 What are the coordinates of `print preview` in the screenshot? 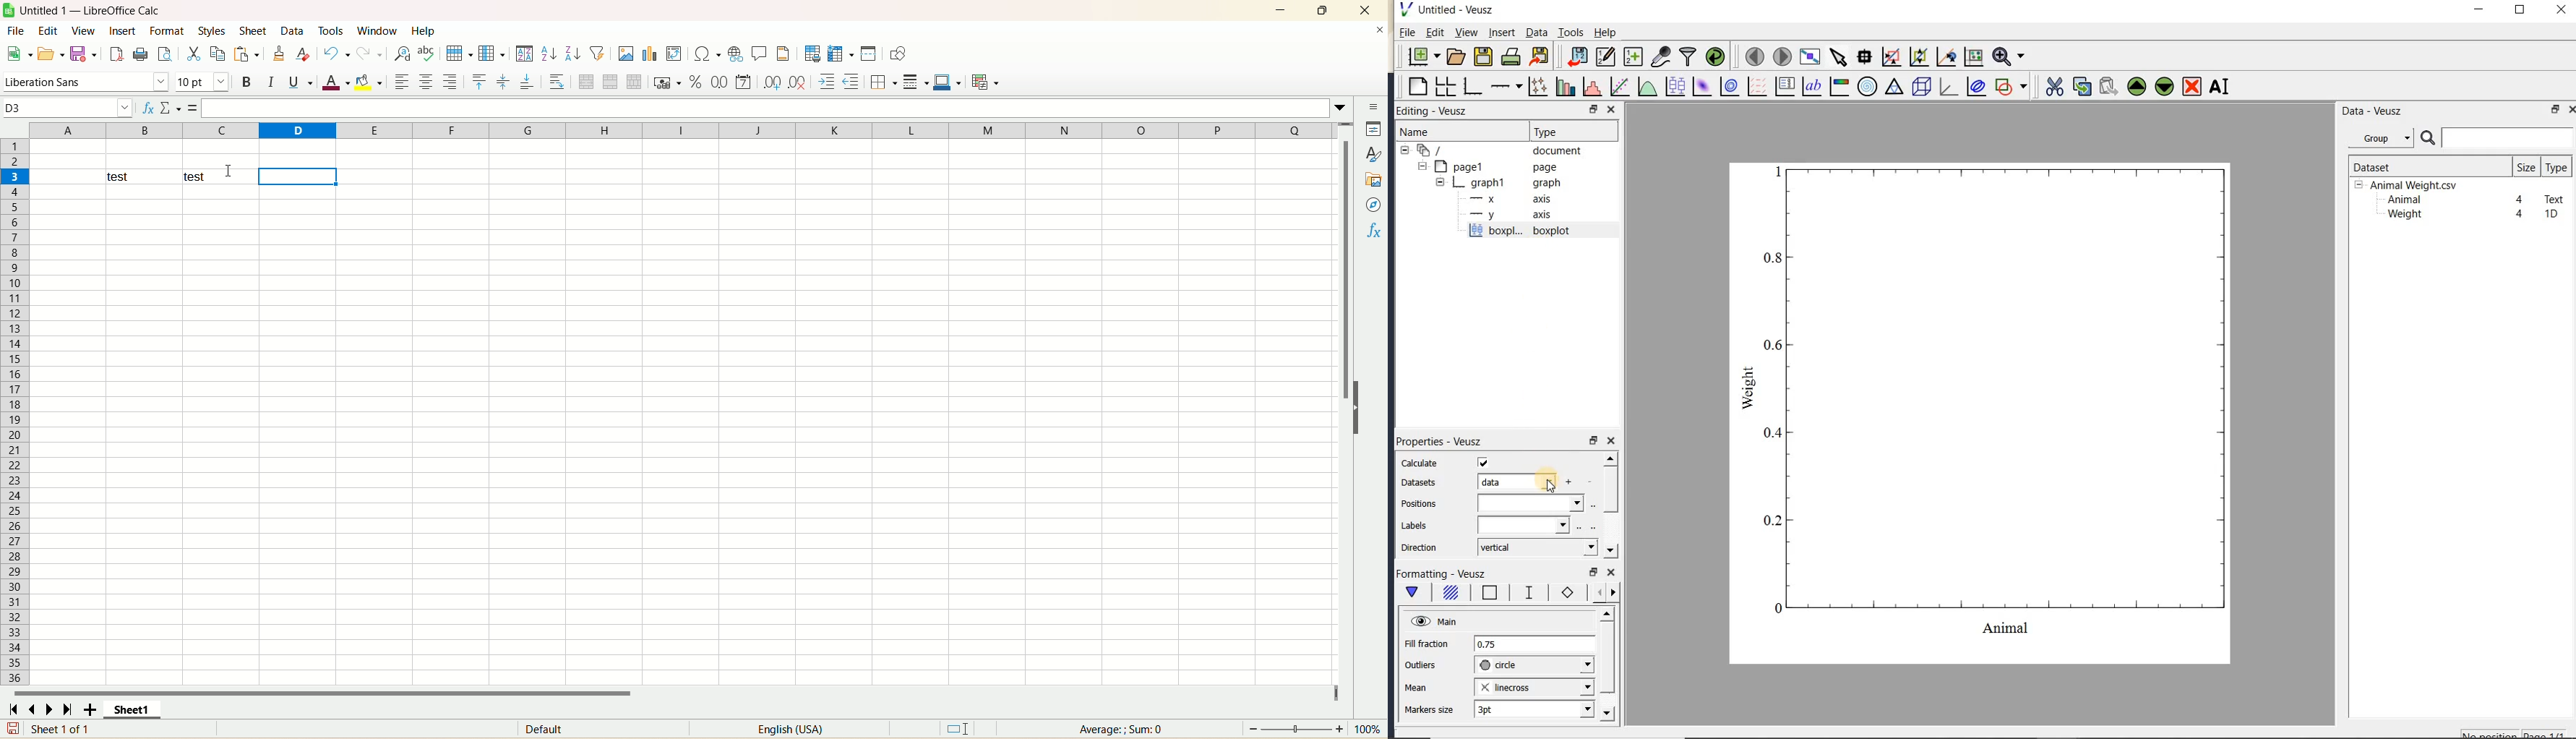 It's located at (164, 54).